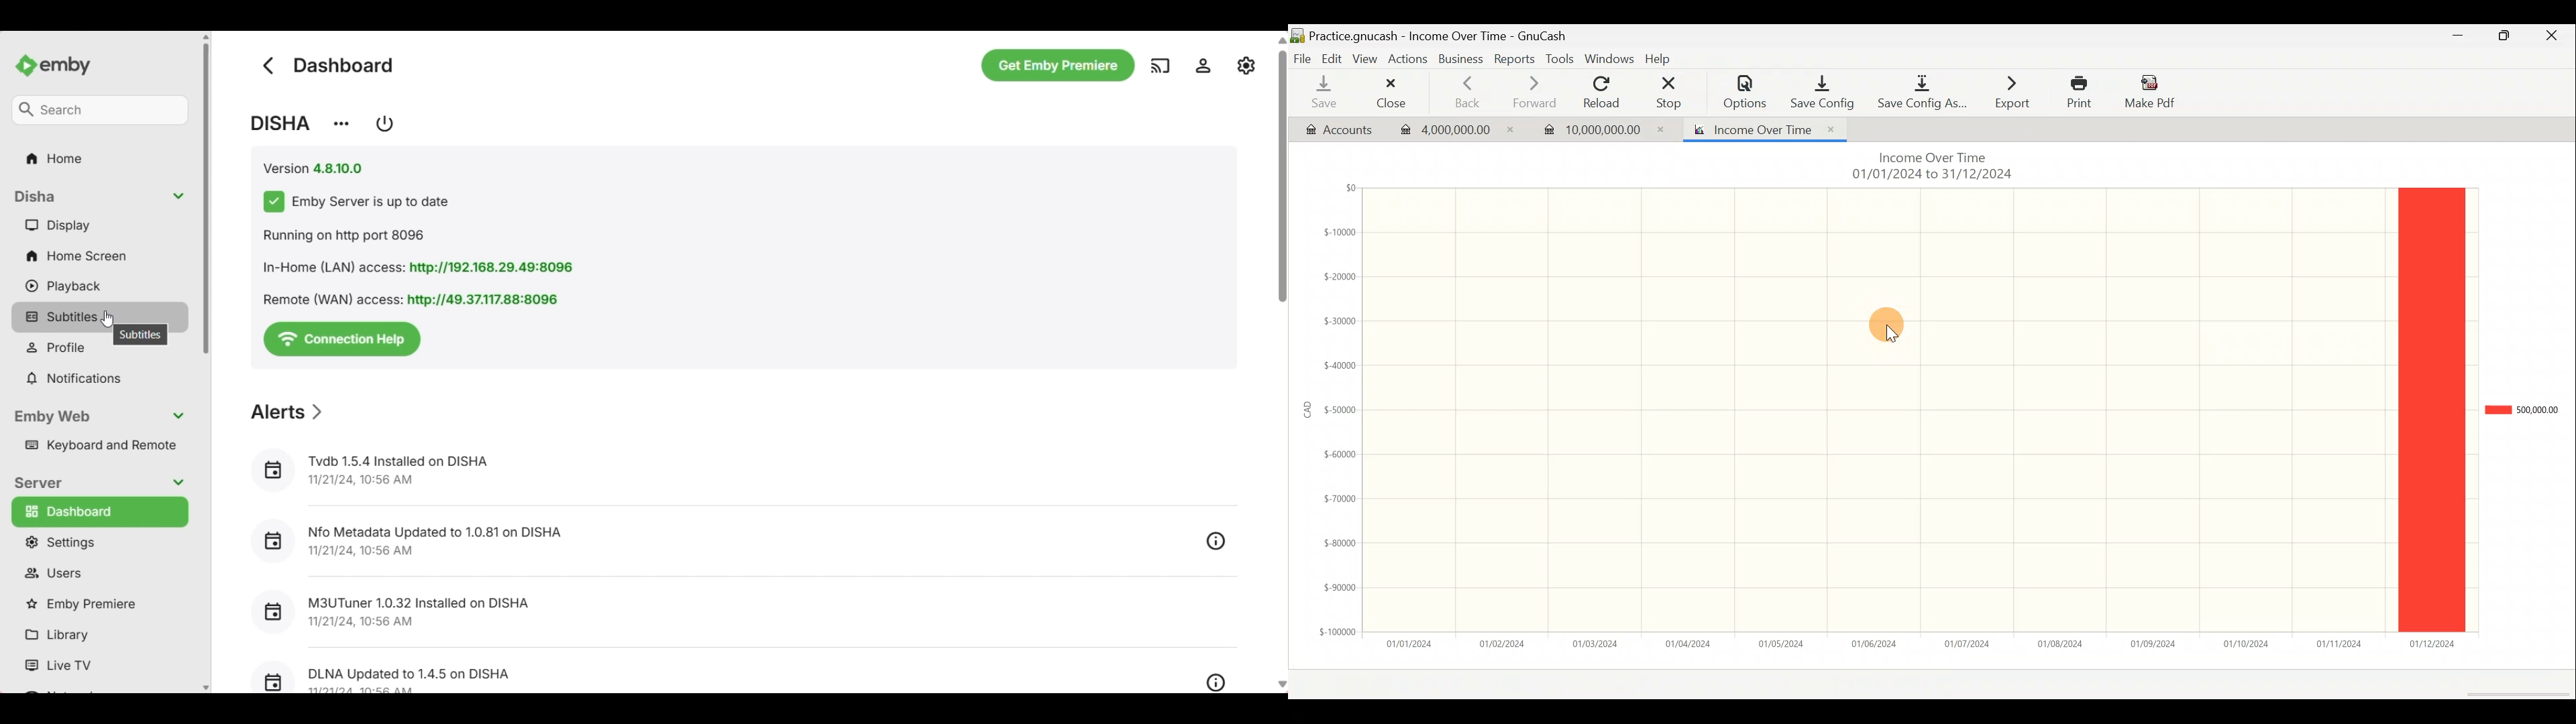 The width and height of the screenshot is (2576, 728). I want to click on 01/02/2024, so click(1503, 644).